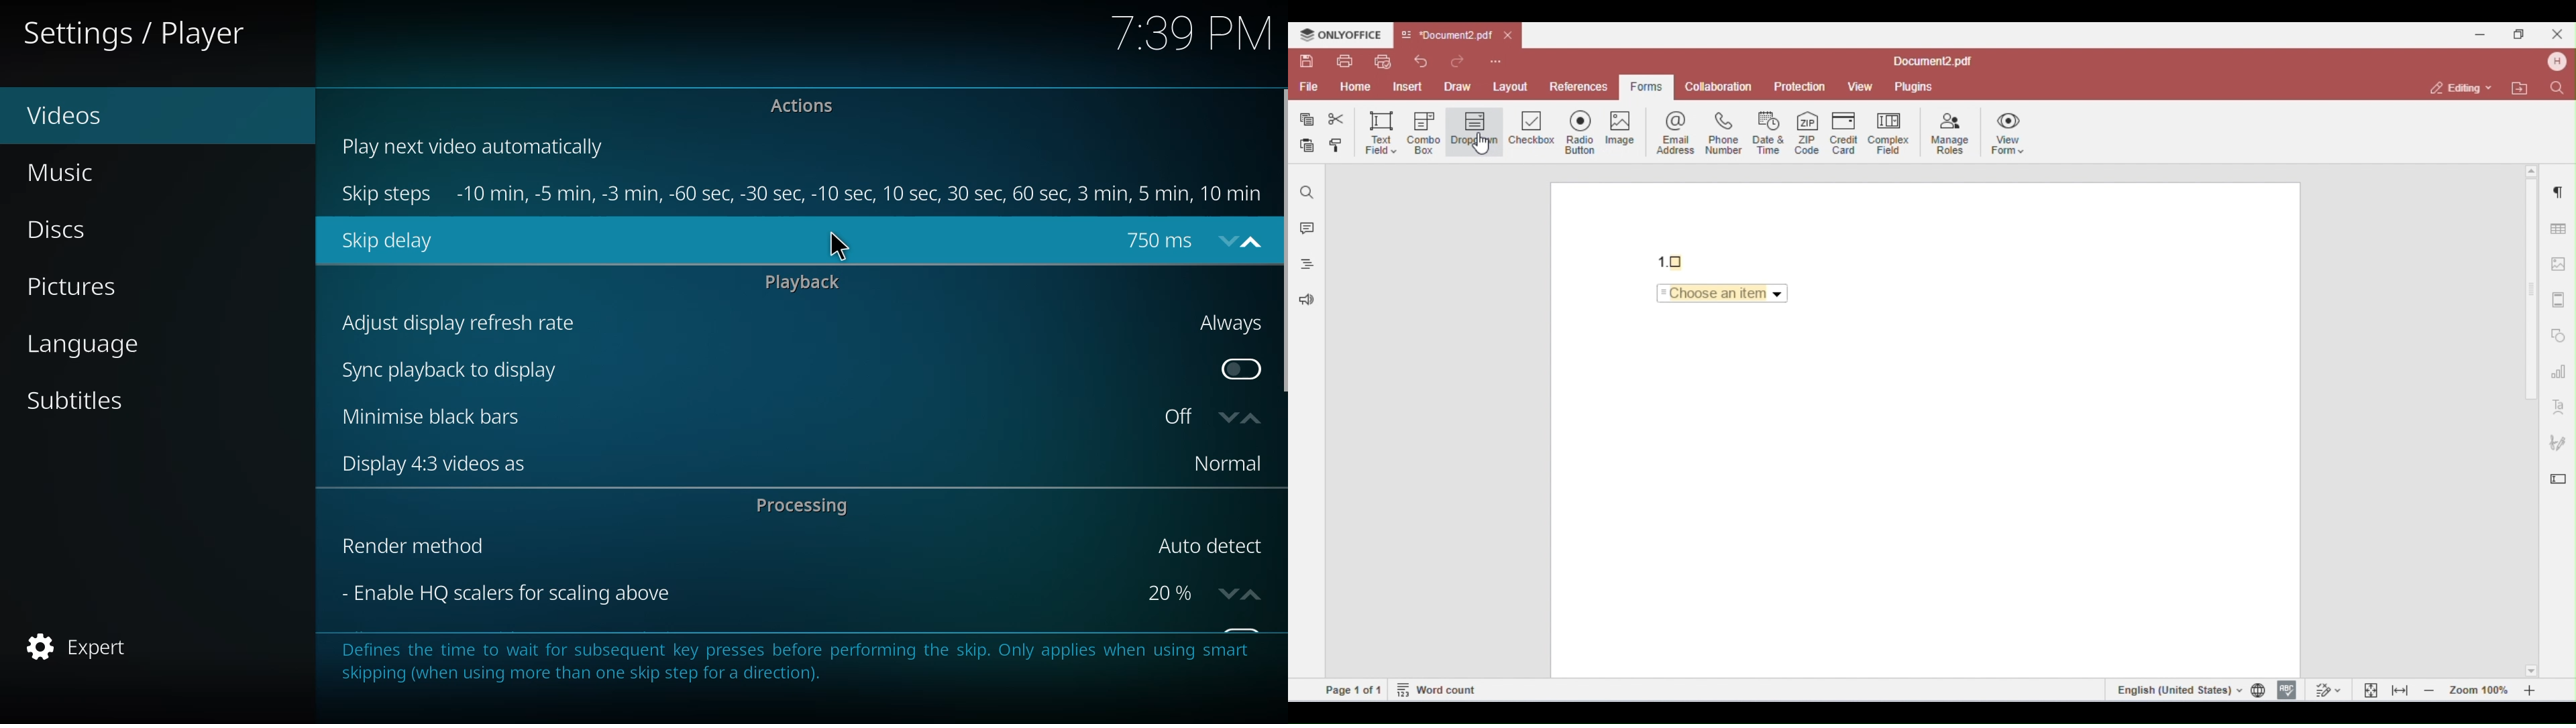  Describe the element at coordinates (808, 109) in the screenshot. I see `actions` at that location.